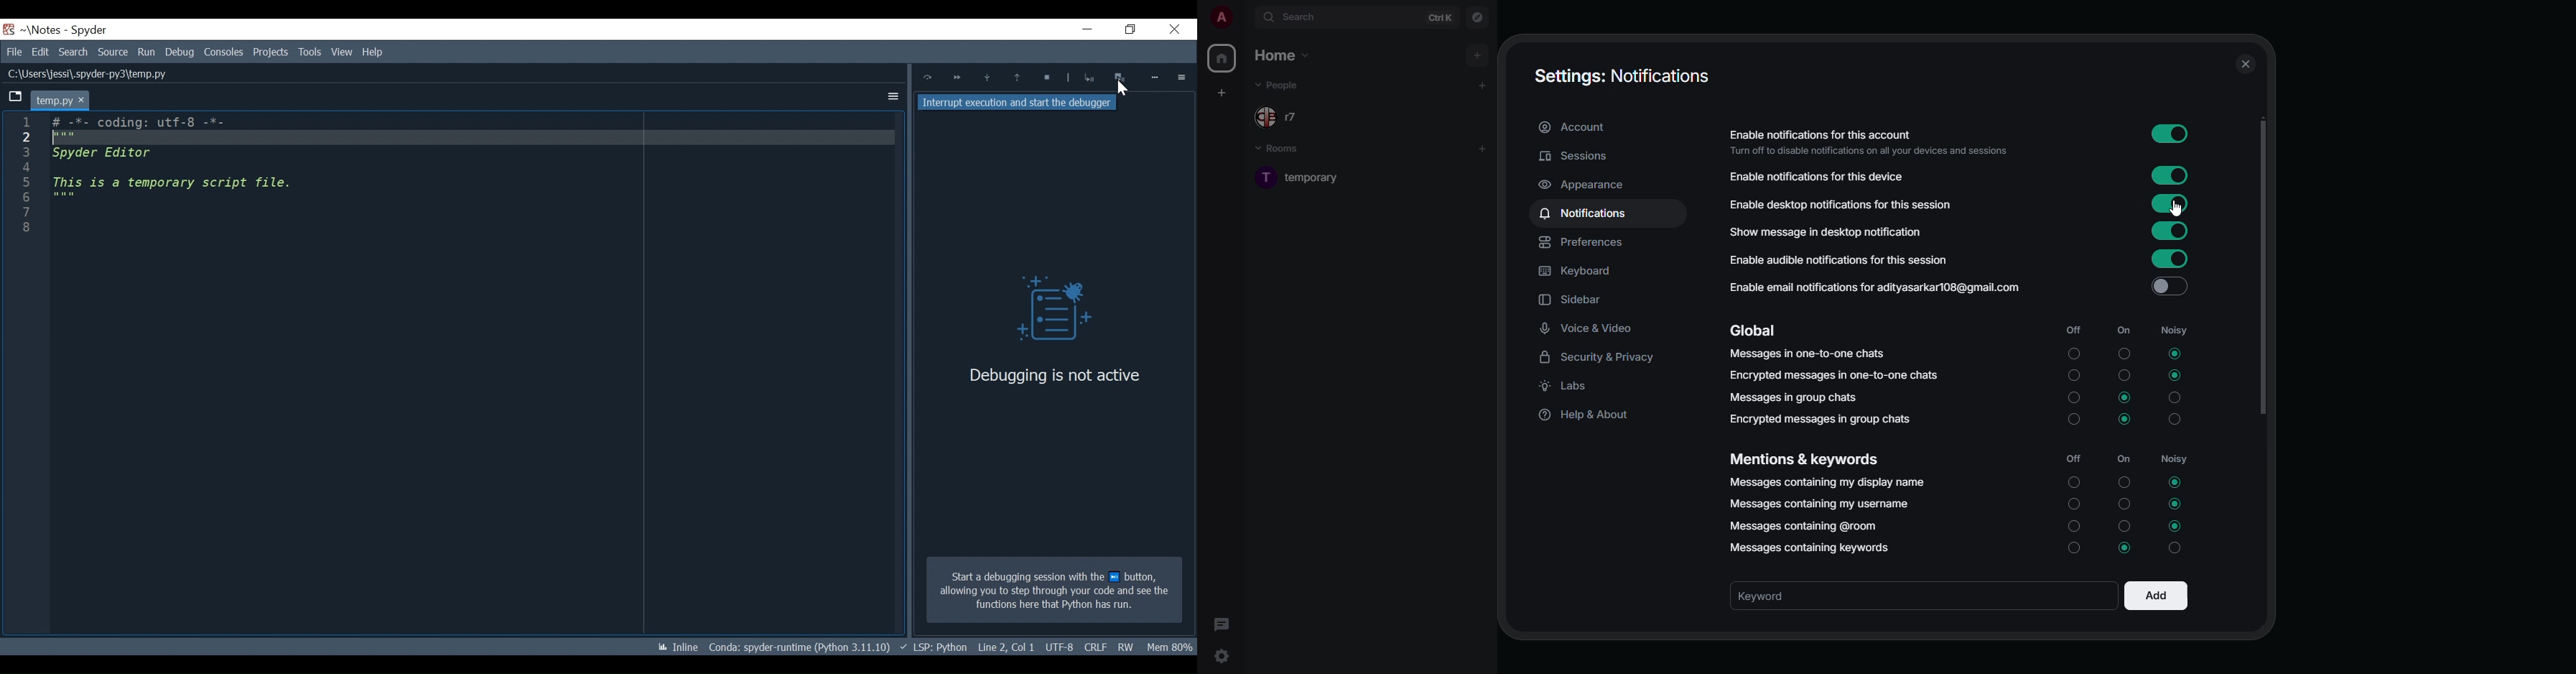 This screenshot has width=2576, height=700. Describe the element at coordinates (1599, 356) in the screenshot. I see `security & privacy` at that location.